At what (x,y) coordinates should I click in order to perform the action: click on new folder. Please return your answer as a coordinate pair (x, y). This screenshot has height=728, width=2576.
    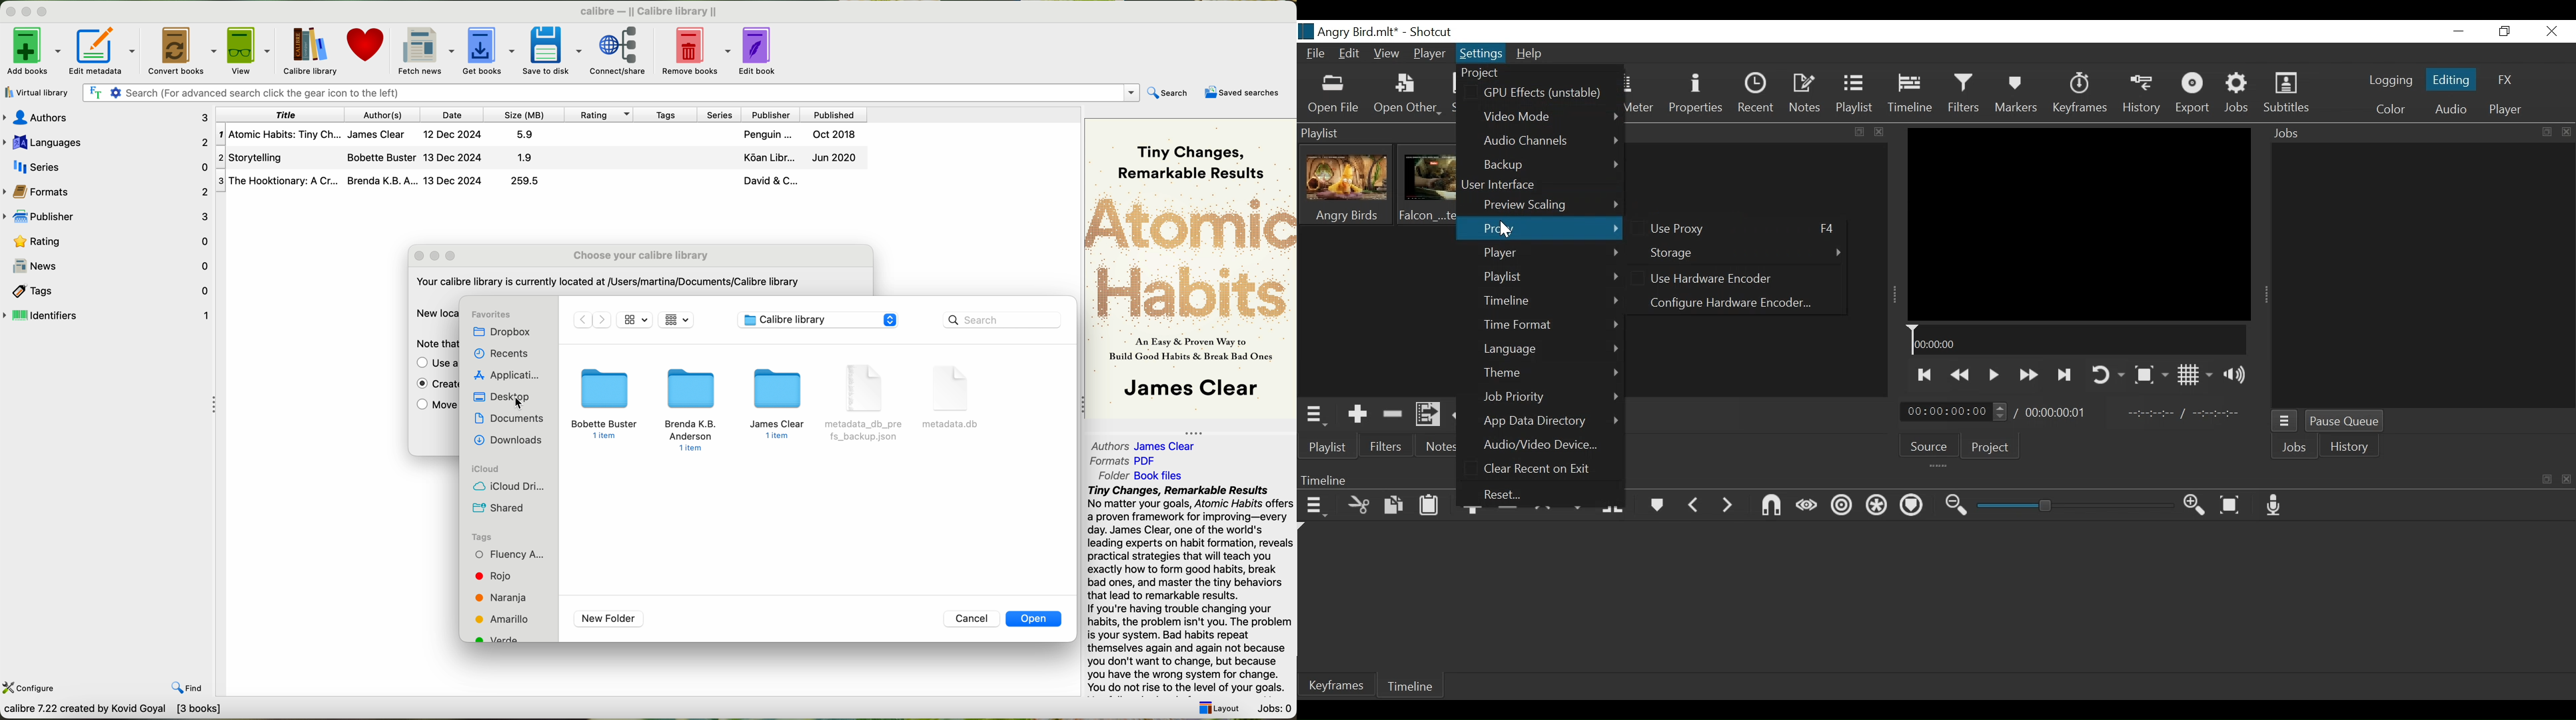
    Looking at the image, I should click on (609, 619).